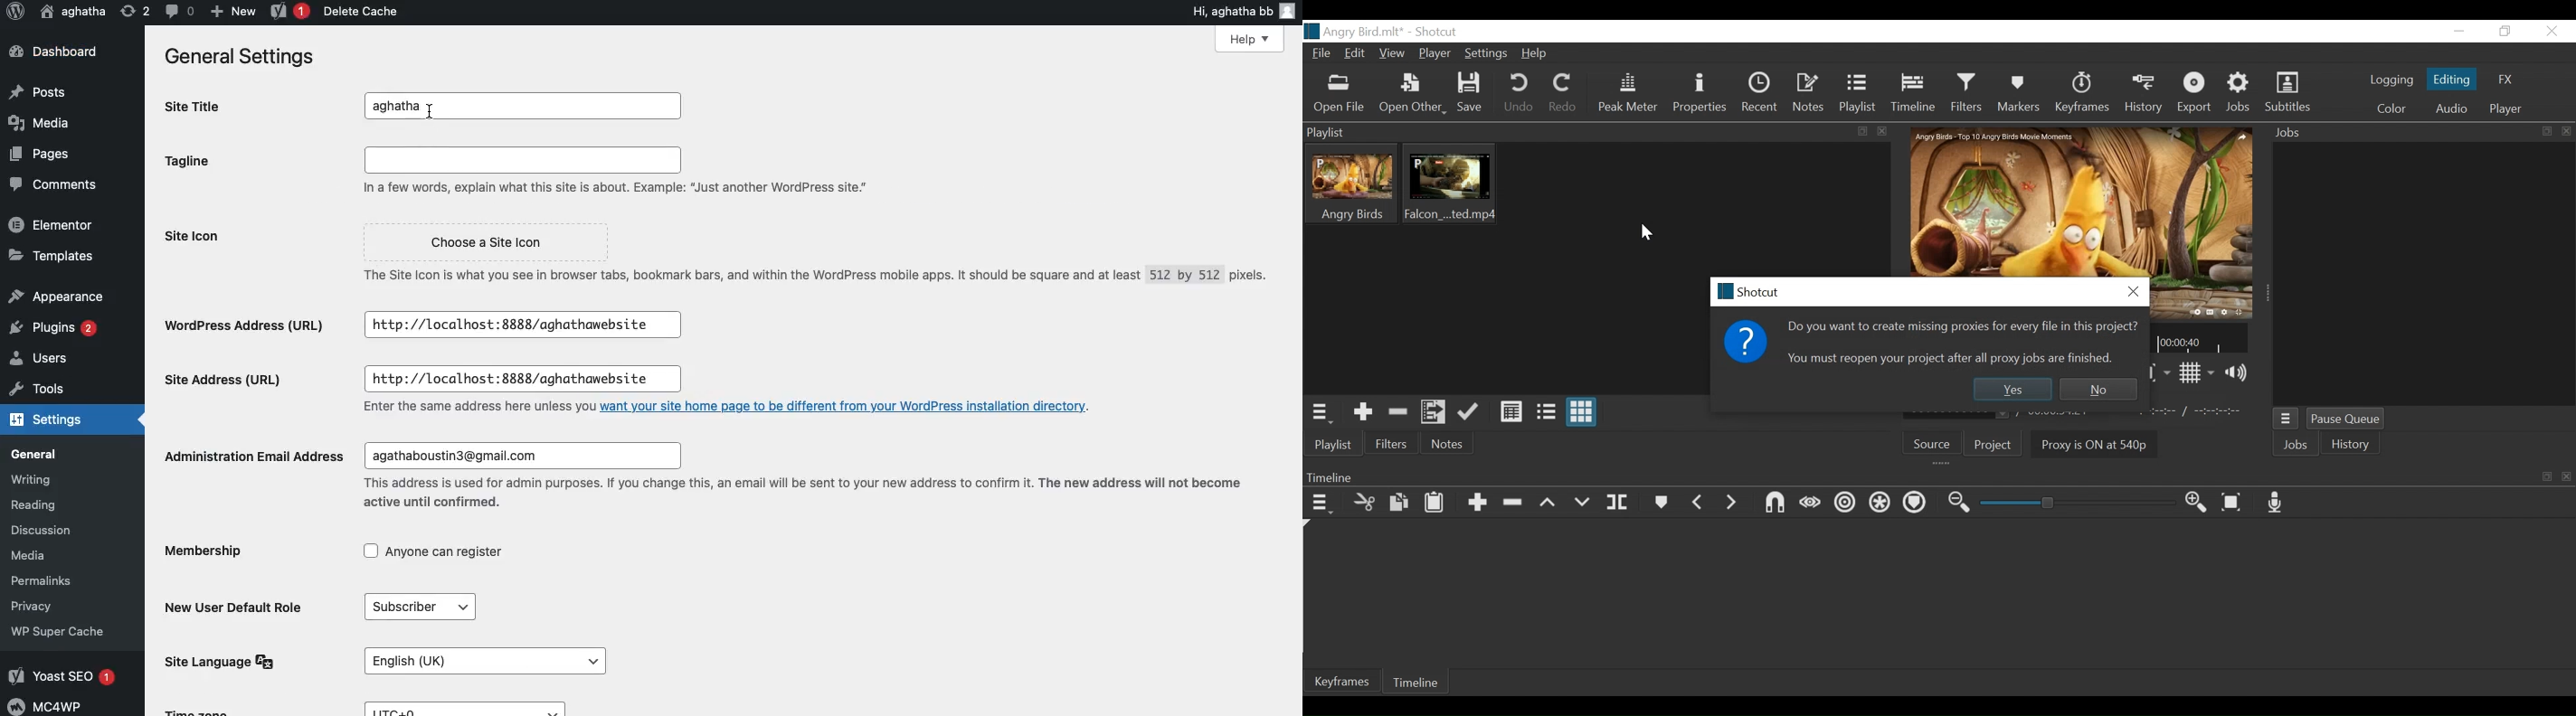  I want to click on Toggle Zoom, so click(2151, 373).